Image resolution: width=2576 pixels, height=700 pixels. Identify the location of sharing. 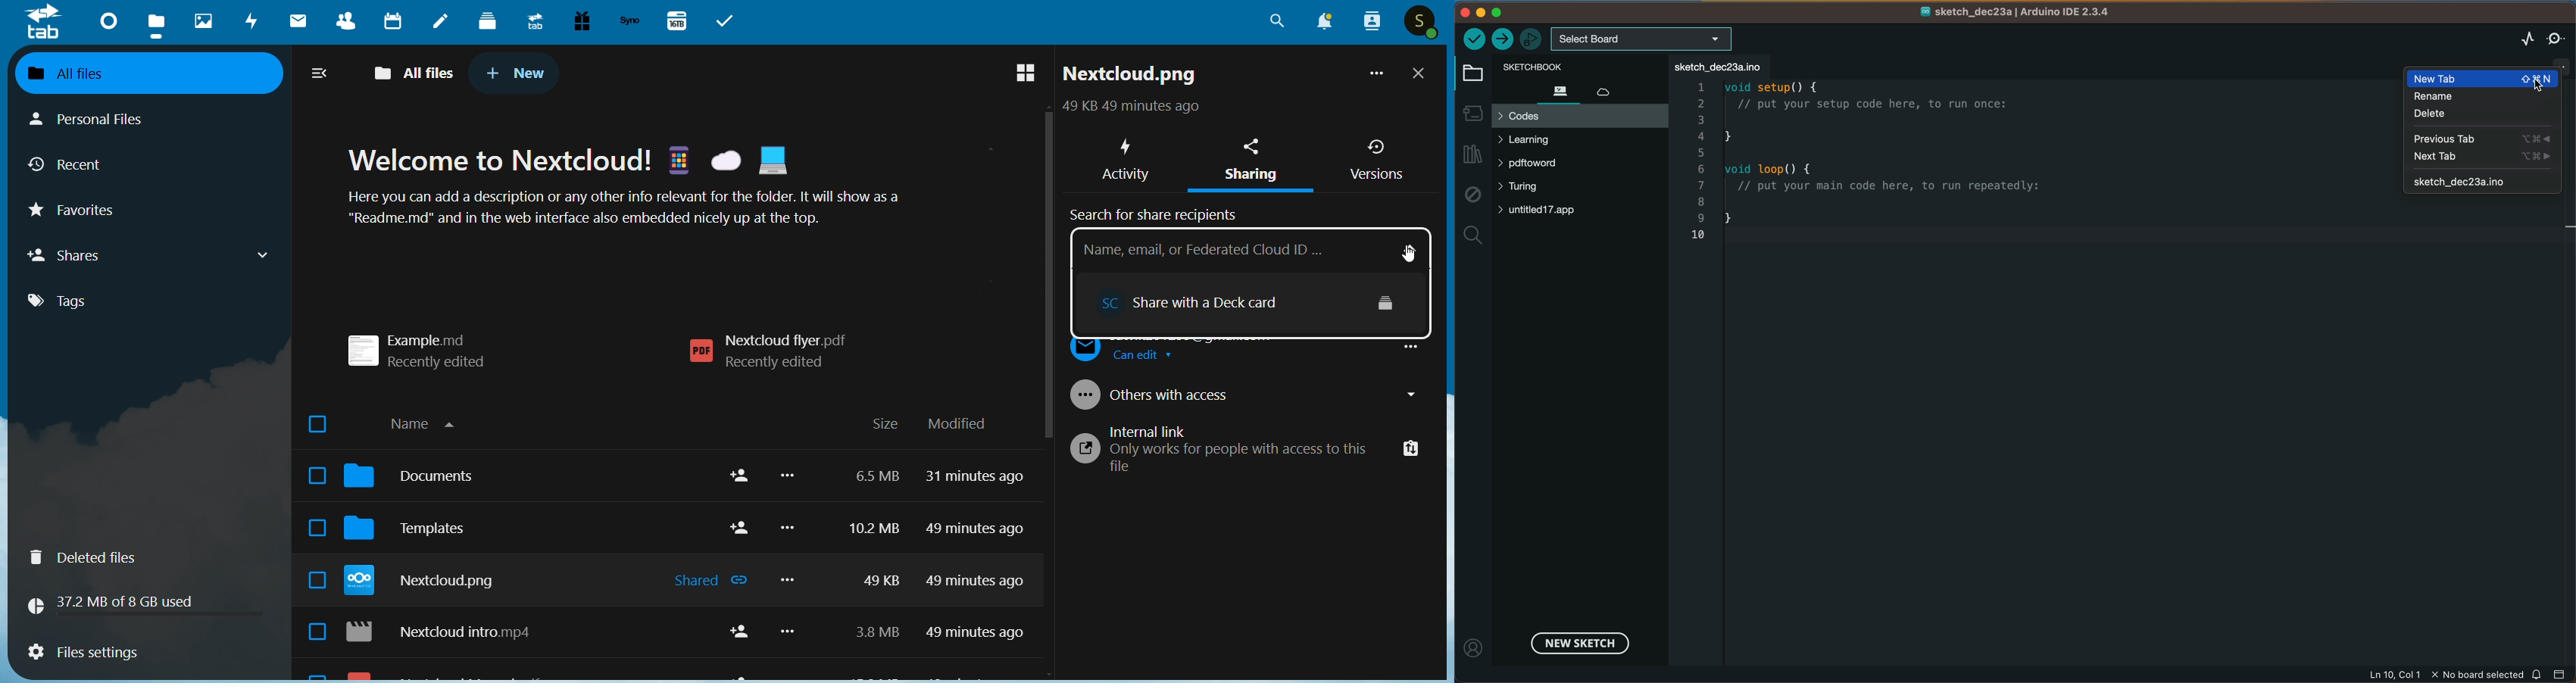
(1256, 163).